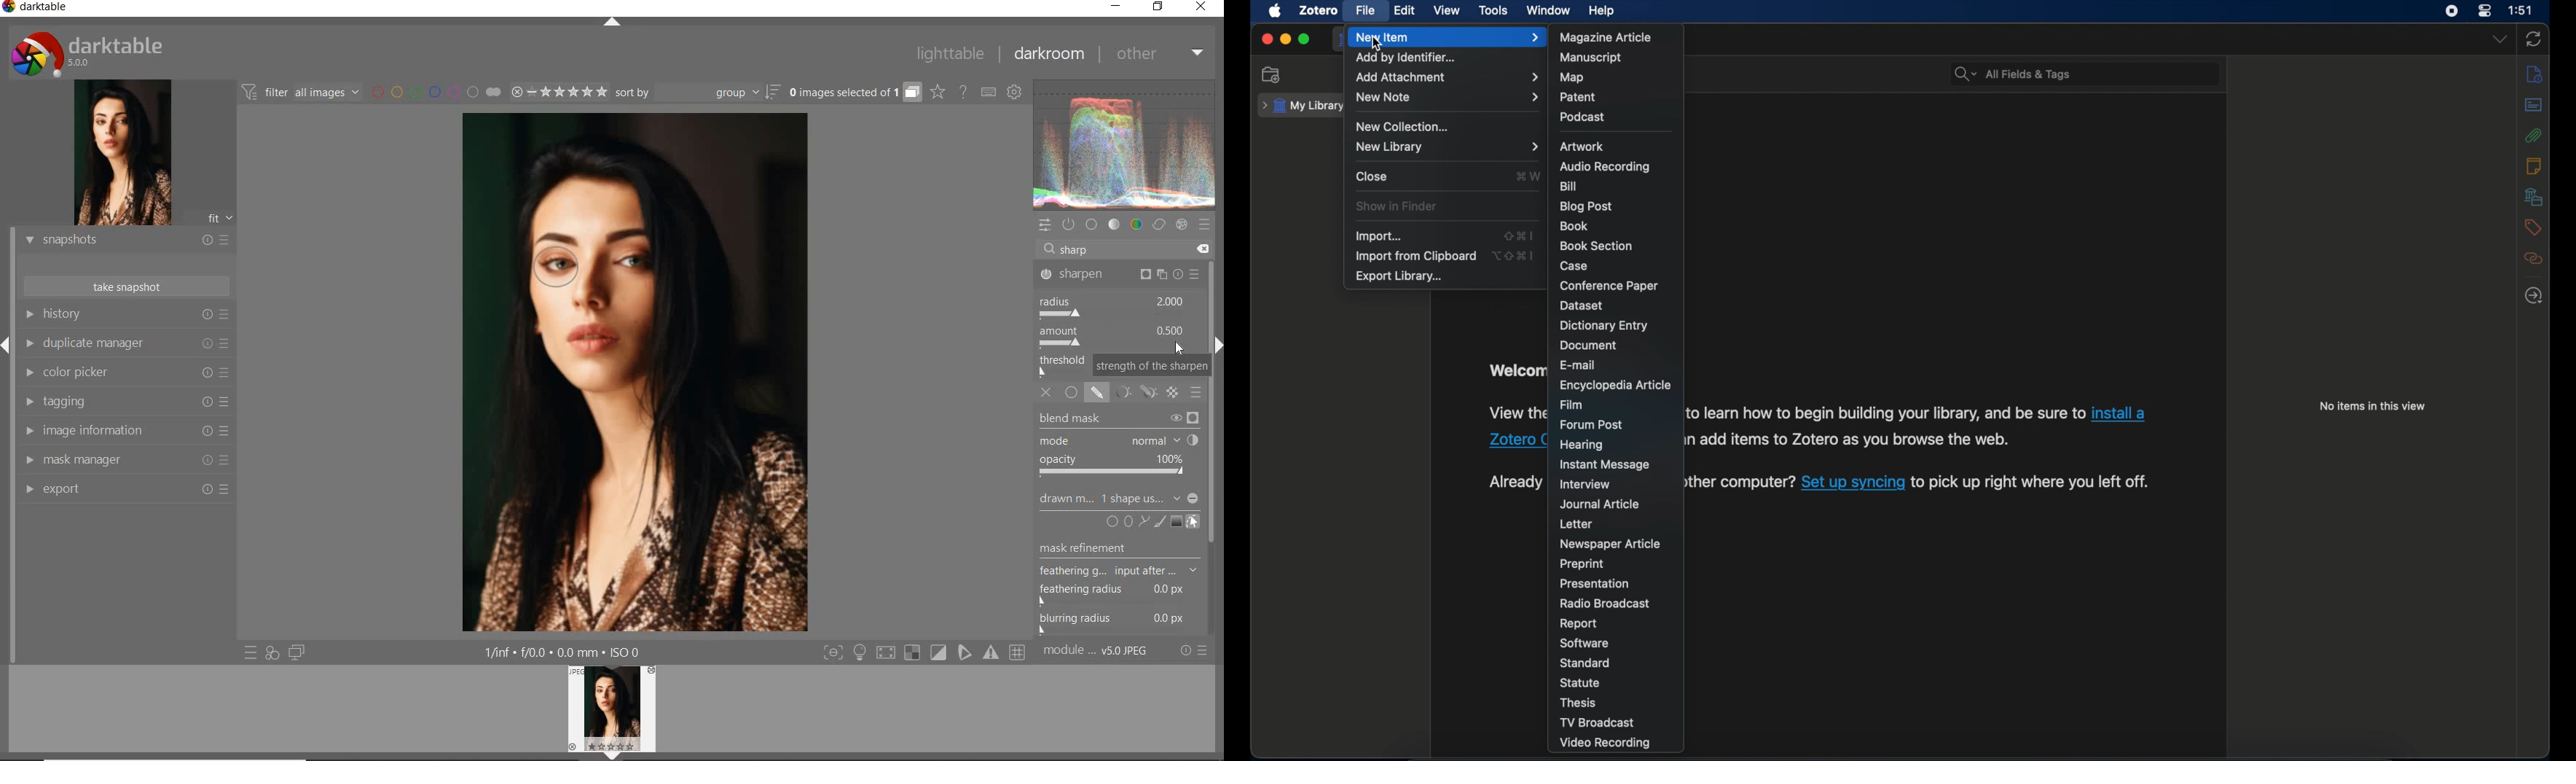 The image size is (2576, 784). I want to click on related, so click(2534, 259).